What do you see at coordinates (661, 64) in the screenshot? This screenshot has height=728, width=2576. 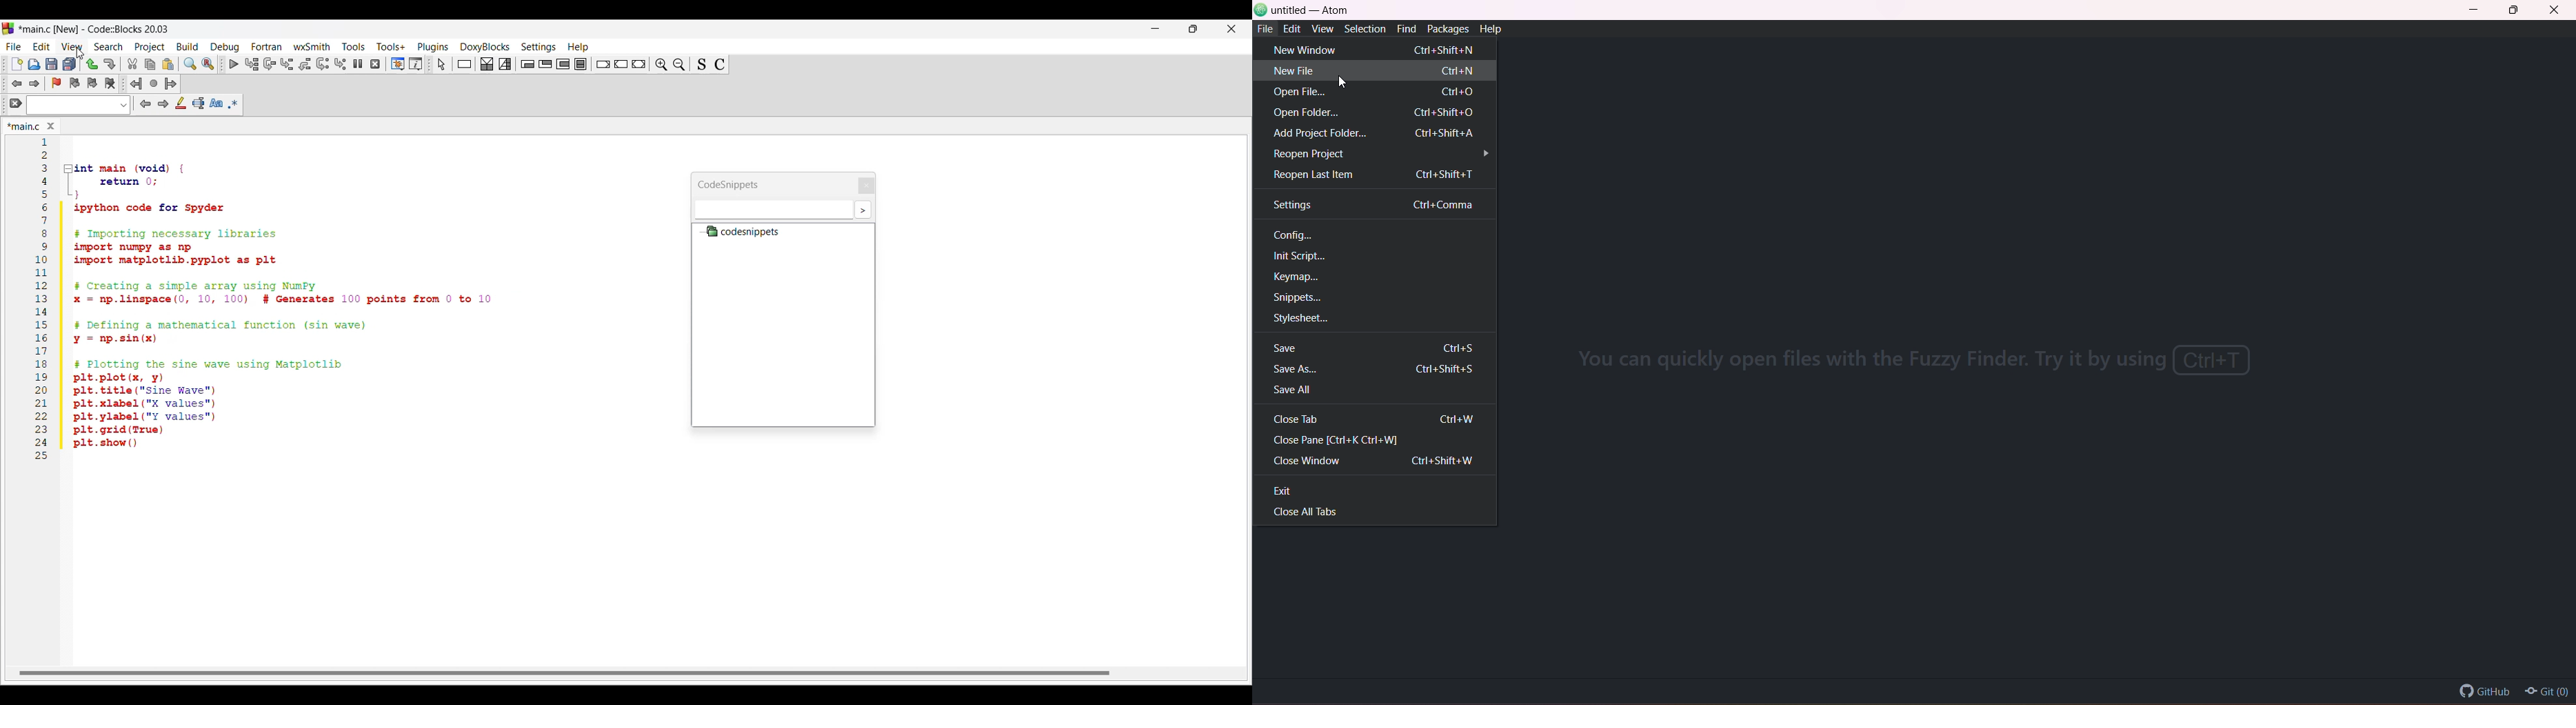 I see `Zoom out` at bounding box center [661, 64].